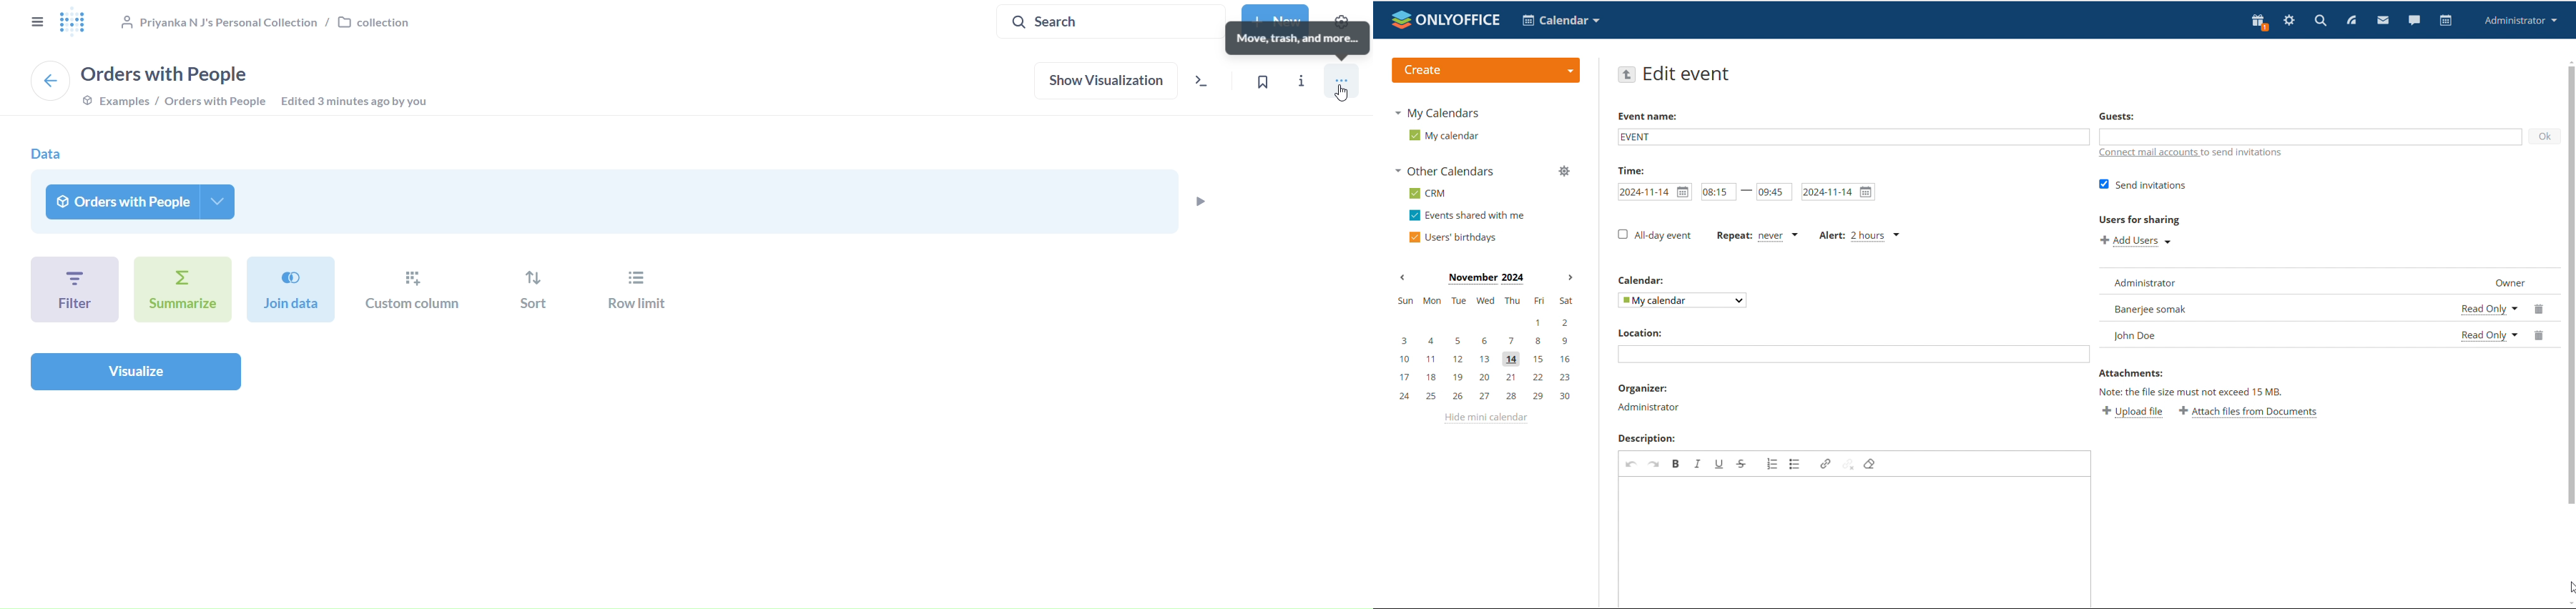  I want to click on 3, 4, 5, 6, 7, 8, 9, so click(1483, 342).